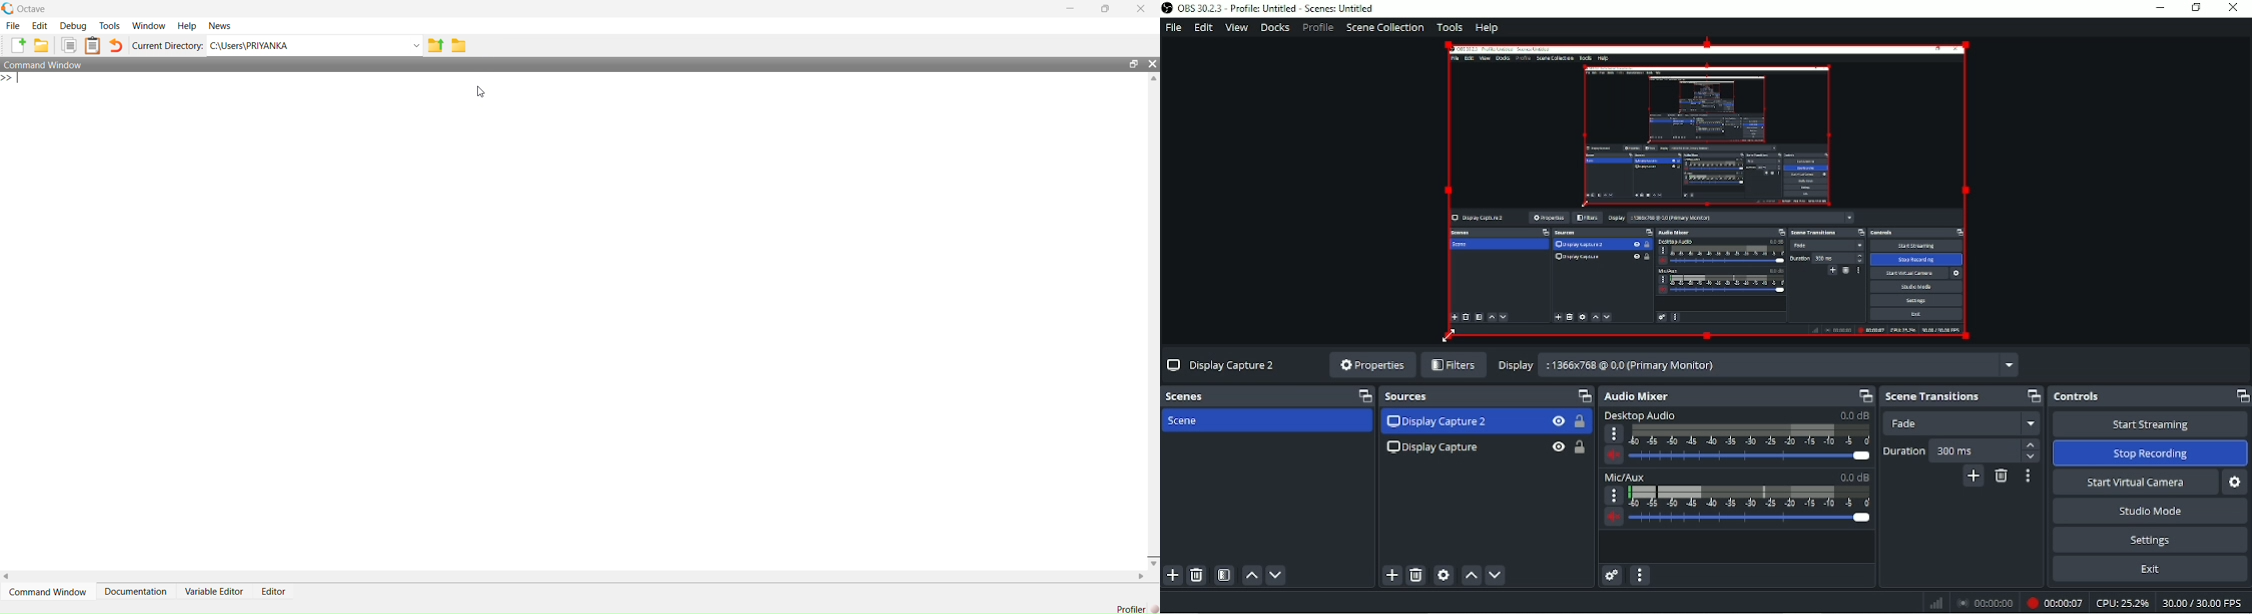 Image resolution: width=2268 pixels, height=616 pixels. I want to click on more options, so click(1613, 496).